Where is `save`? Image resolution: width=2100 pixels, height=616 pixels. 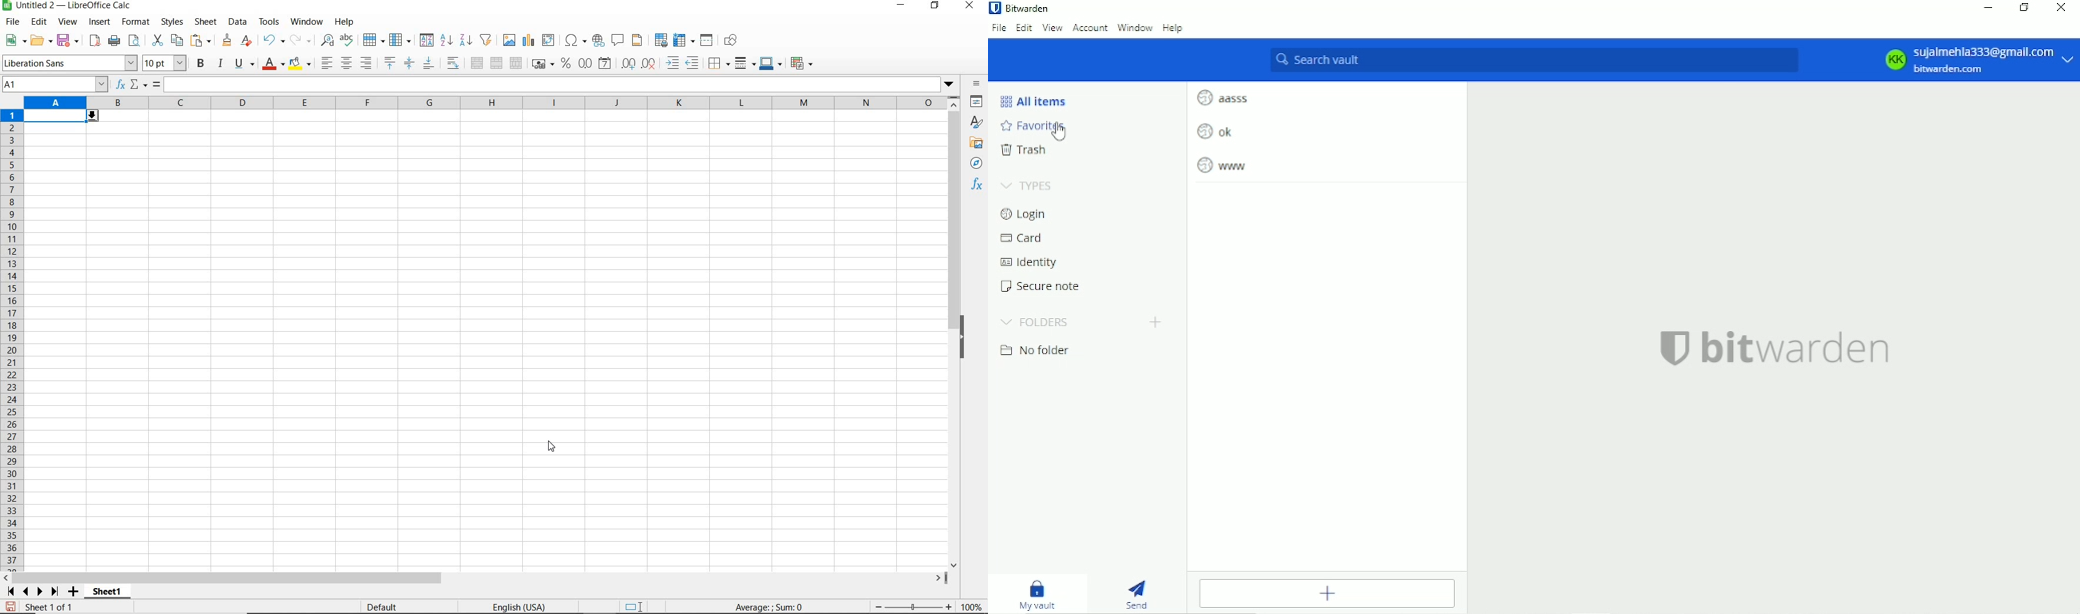
save is located at coordinates (11, 607).